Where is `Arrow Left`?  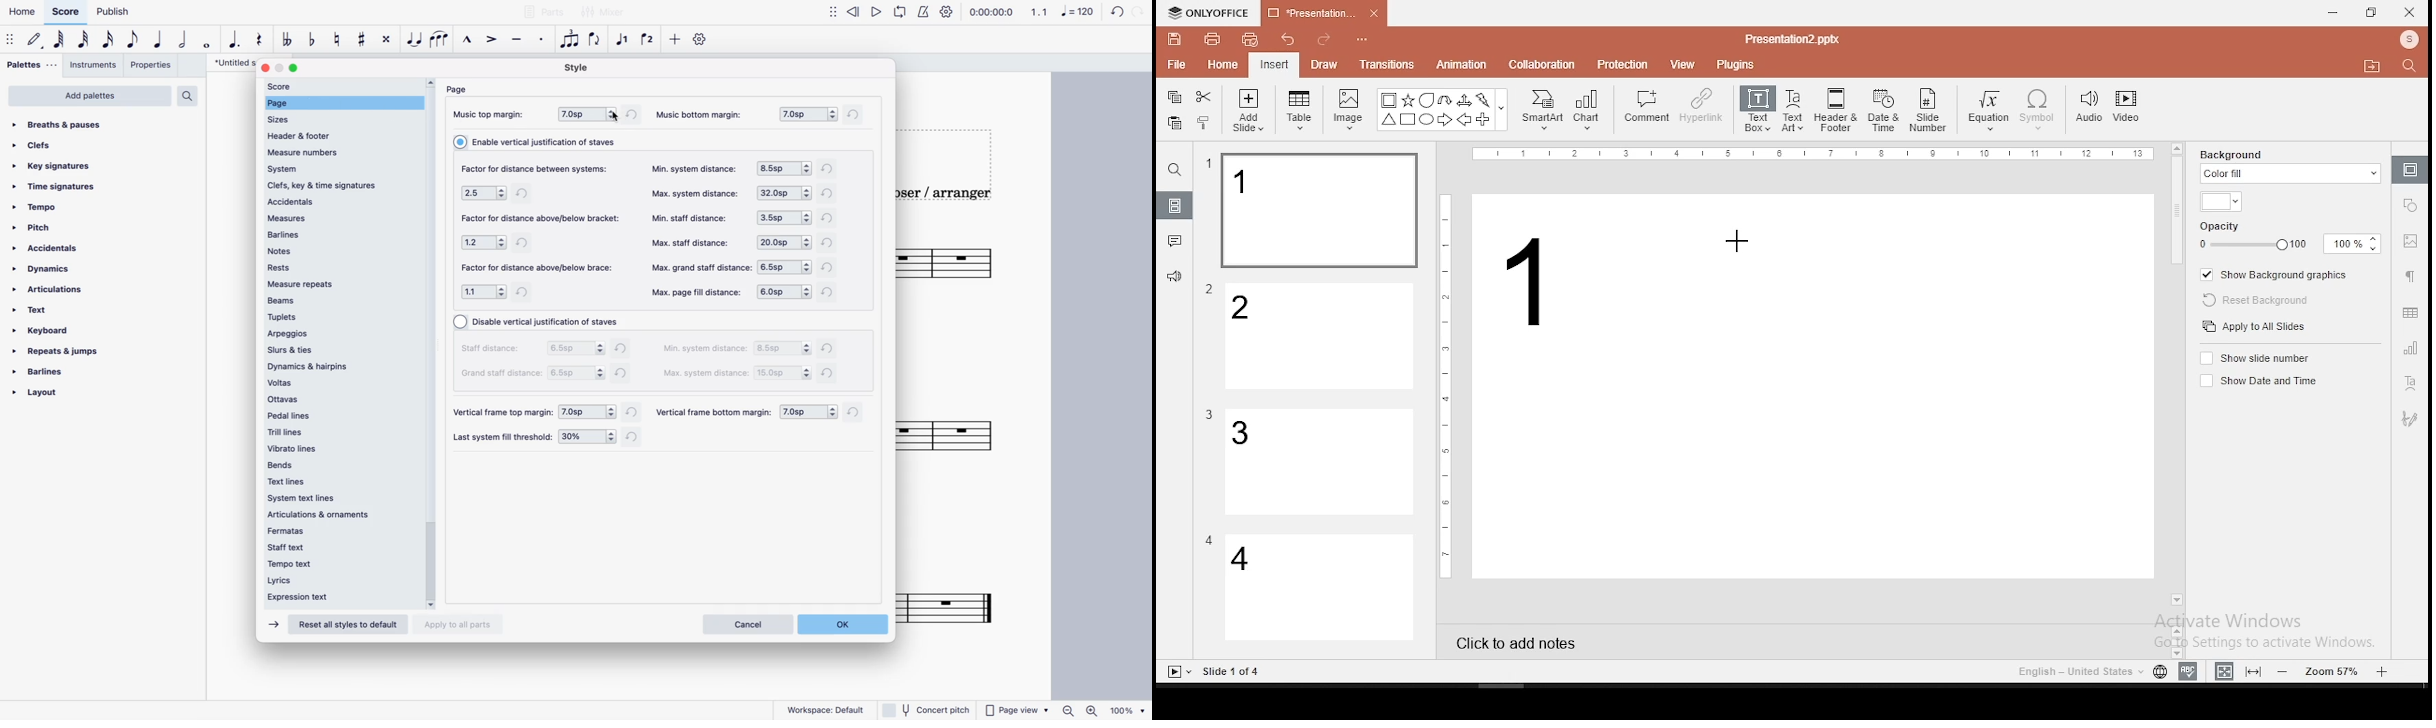 Arrow Left is located at coordinates (1464, 120).